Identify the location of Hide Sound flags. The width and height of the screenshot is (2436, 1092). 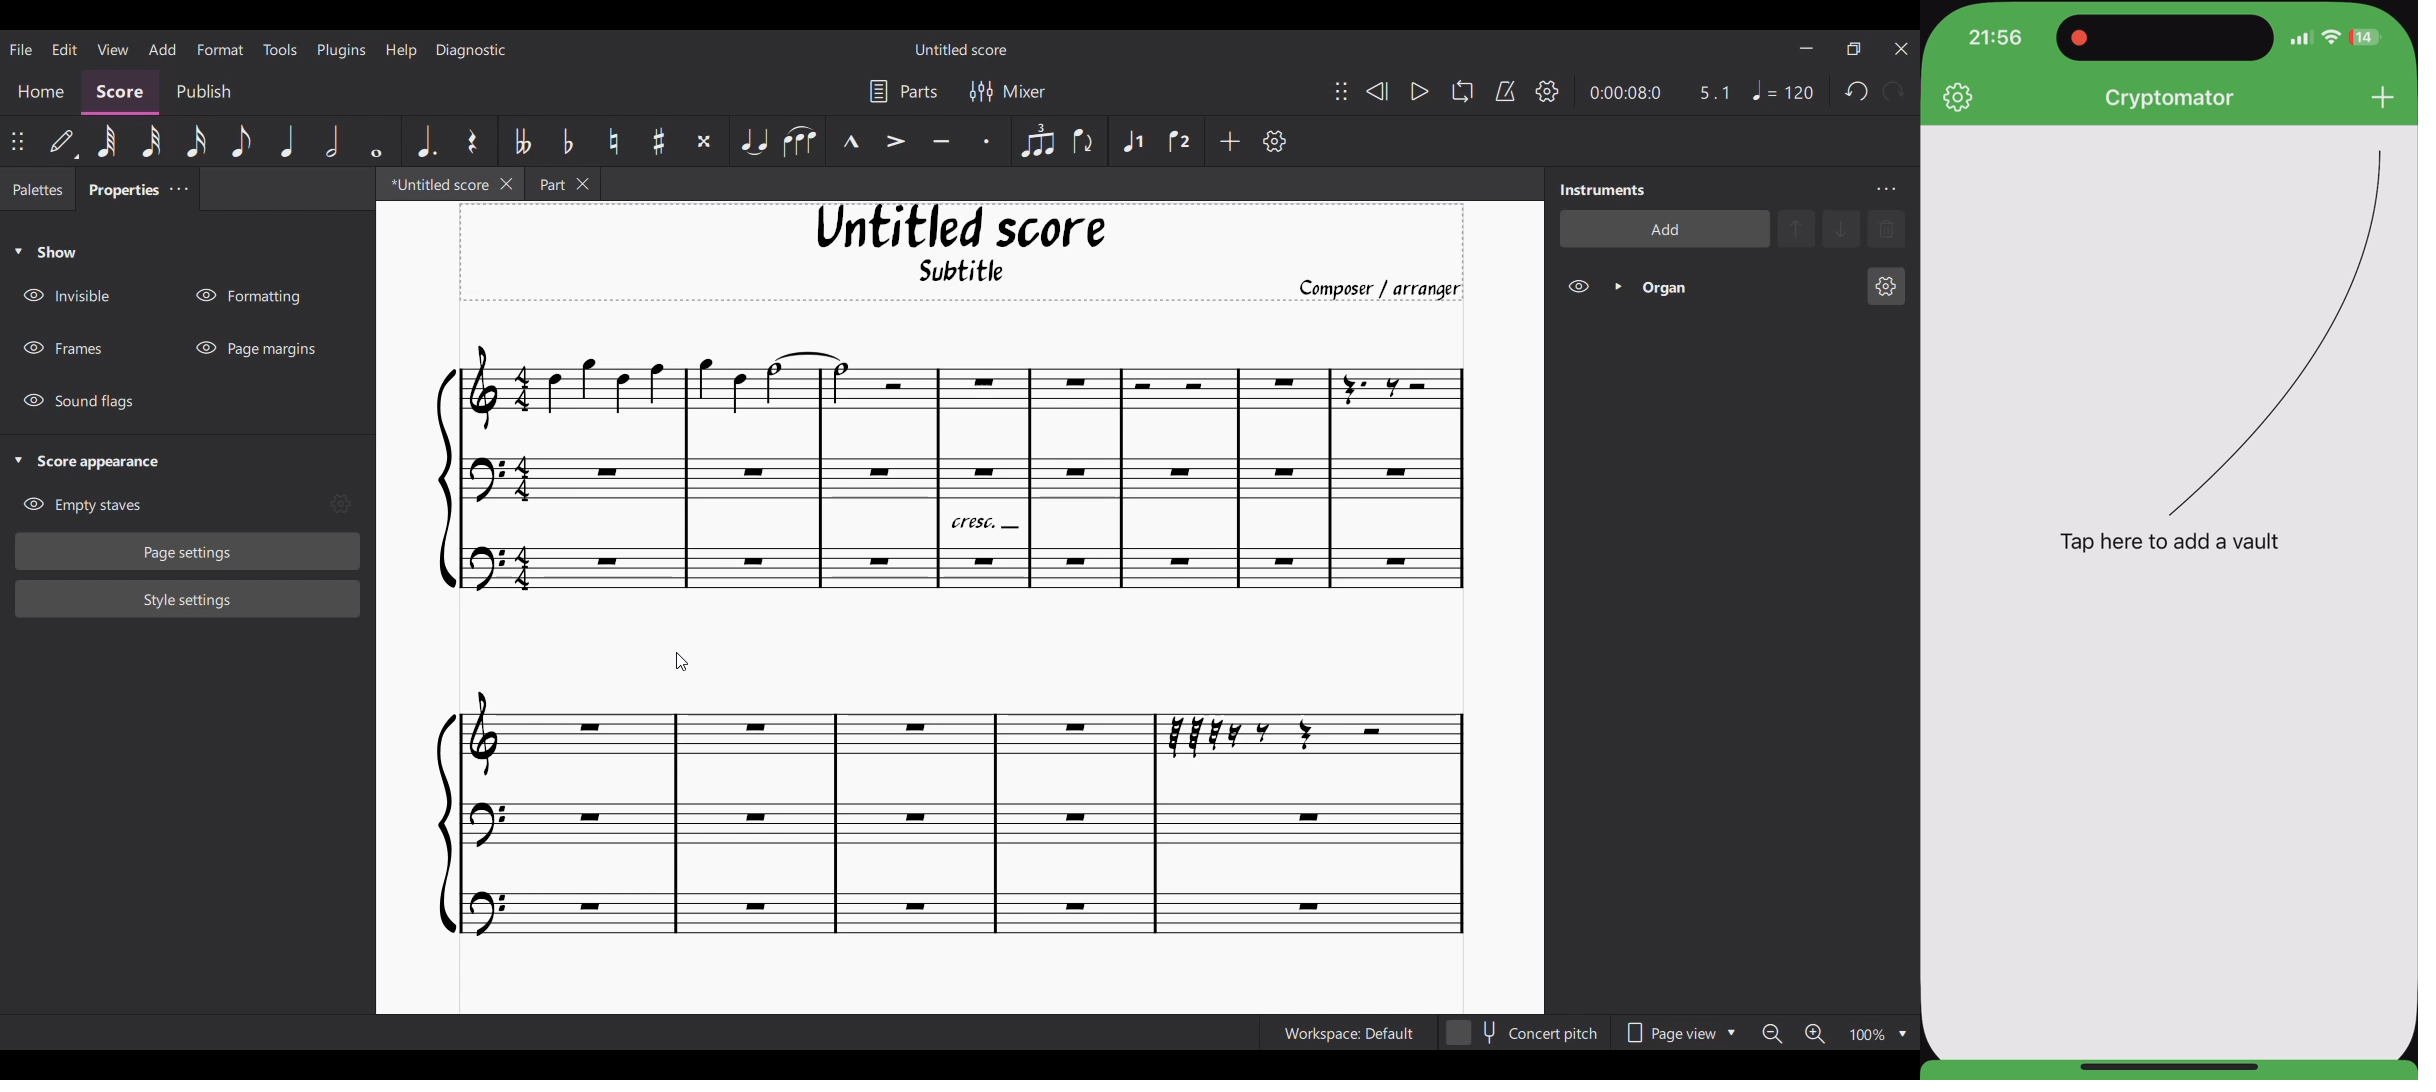
(80, 401).